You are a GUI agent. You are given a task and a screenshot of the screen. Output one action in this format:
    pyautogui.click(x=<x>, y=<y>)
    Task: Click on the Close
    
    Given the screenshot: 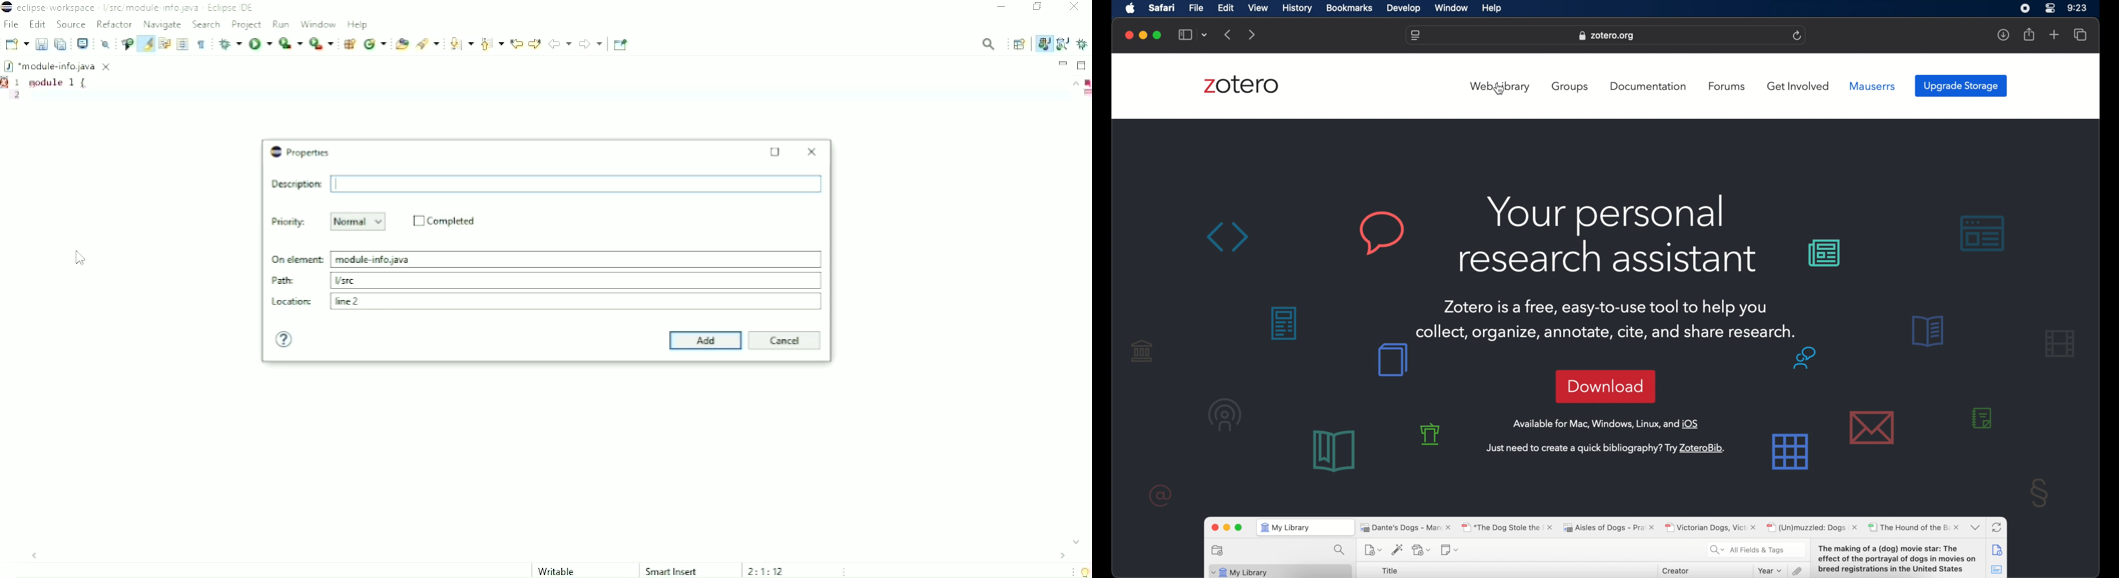 What is the action you would take?
    pyautogui.click(x=1076, y=8)
    